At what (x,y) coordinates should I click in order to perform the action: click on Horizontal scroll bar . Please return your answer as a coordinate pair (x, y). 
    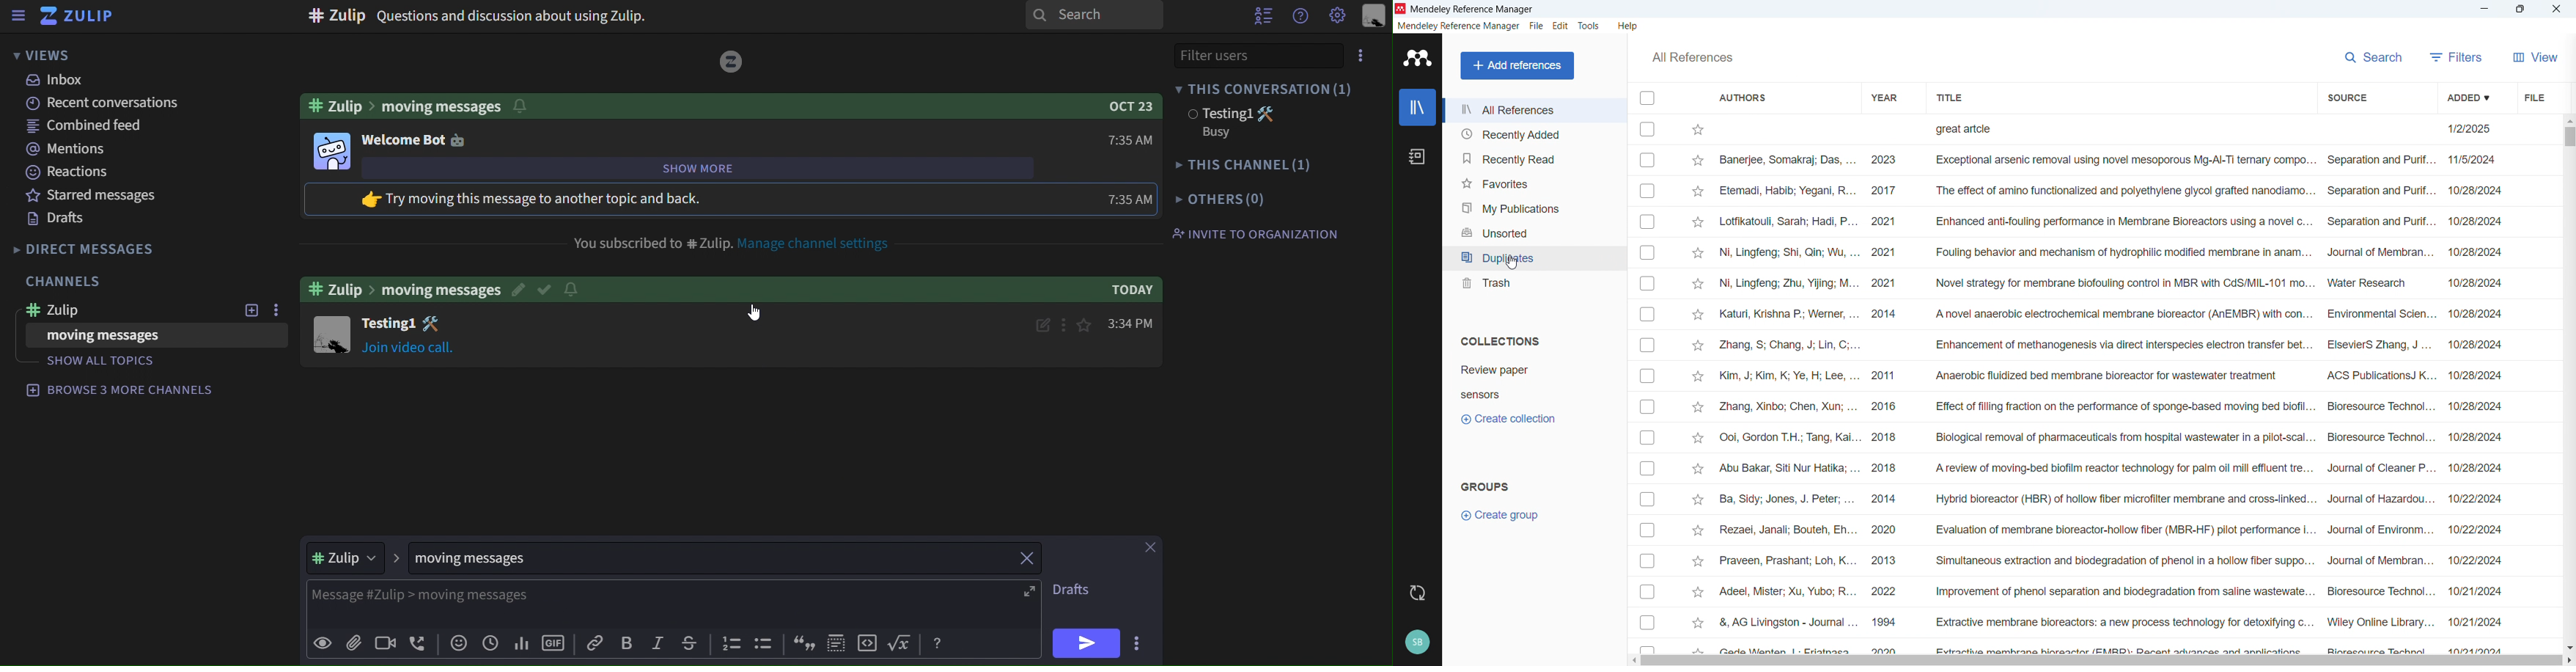
    Looking at the image, I should click on (2101, 661).